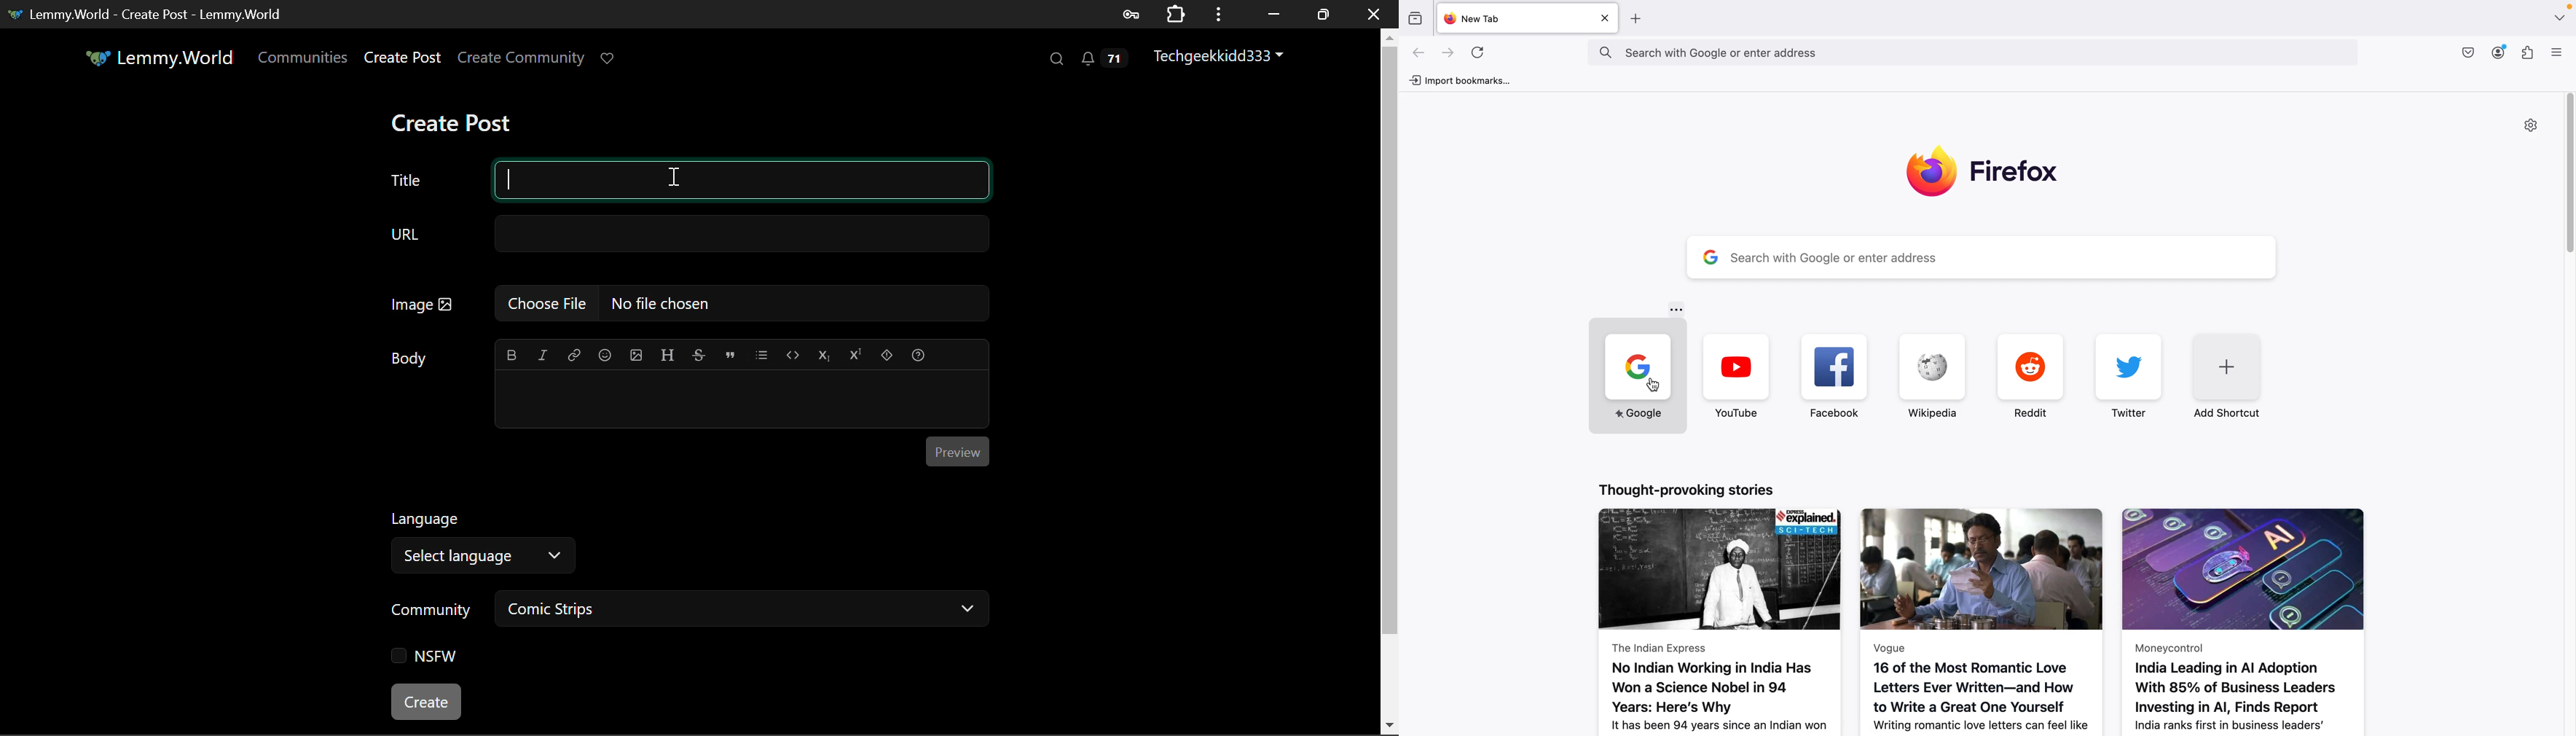 This screenshot has height=756, width=2576. I want to click on refresh, so click(1483, 54).